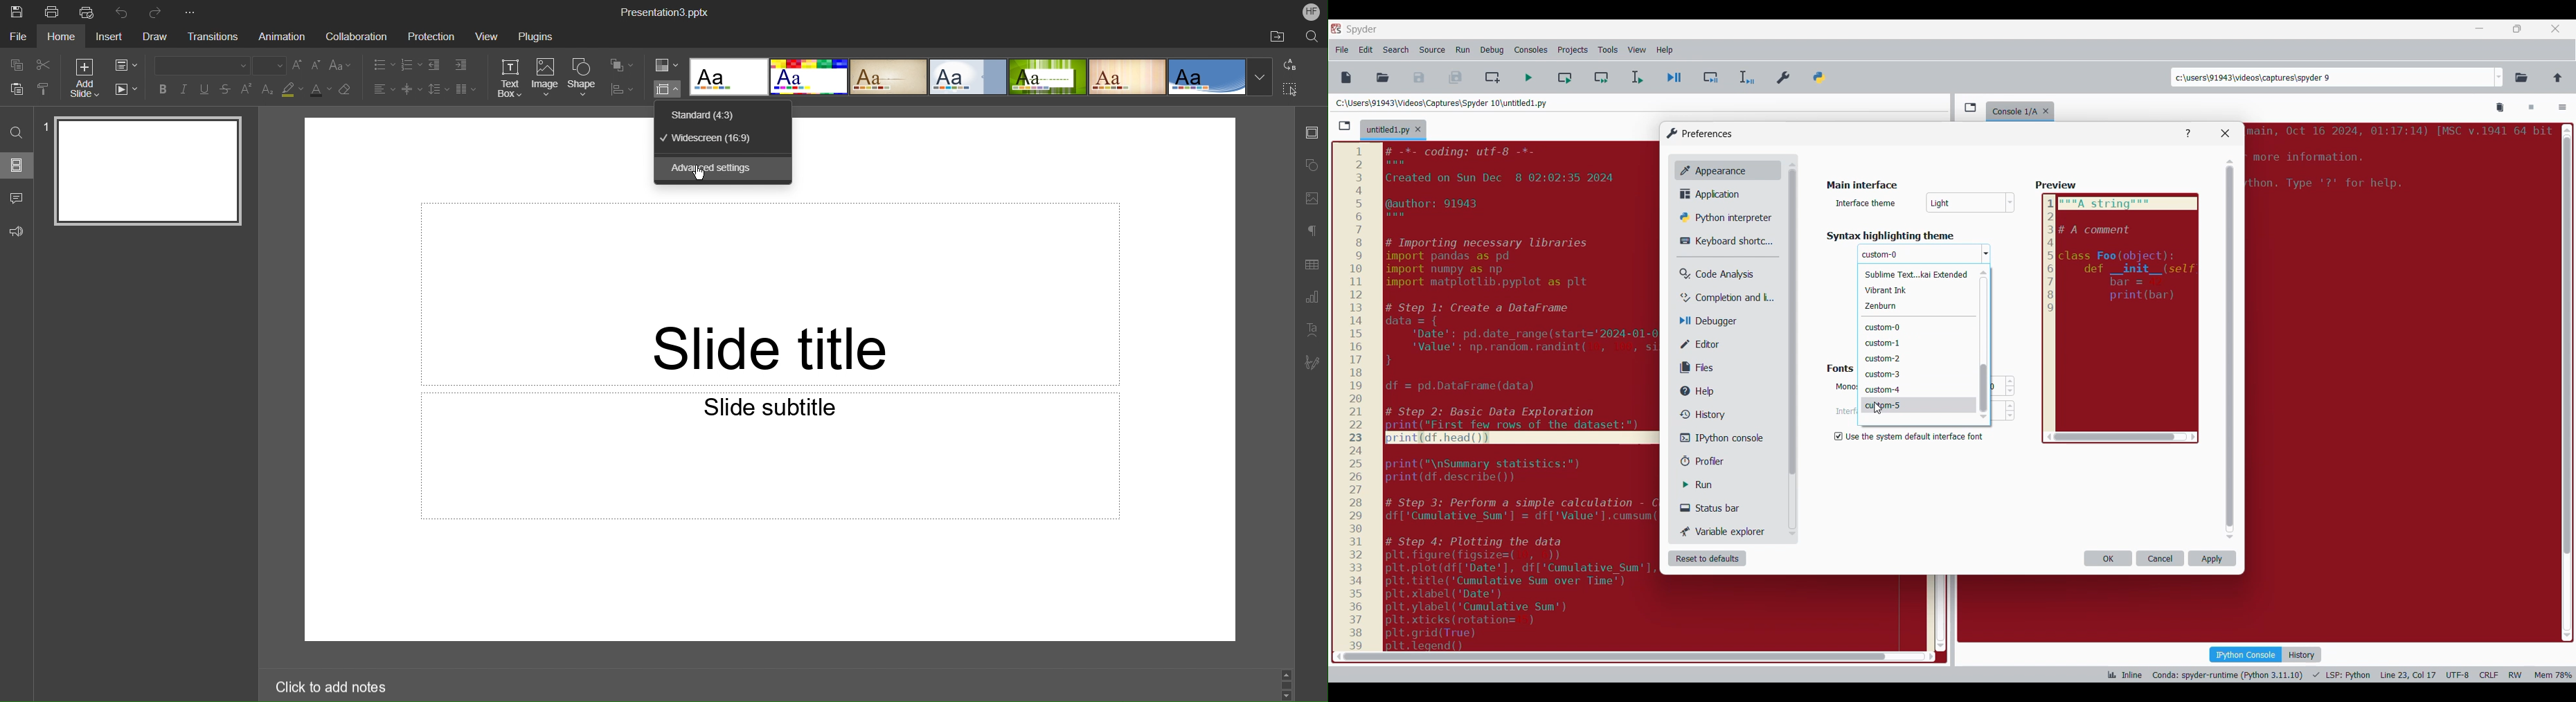 The image size is (2576, 728). What do you see at coordinates (321, 91) in the screenshot?
I see `Text Color` at bounding box center [321, 91].